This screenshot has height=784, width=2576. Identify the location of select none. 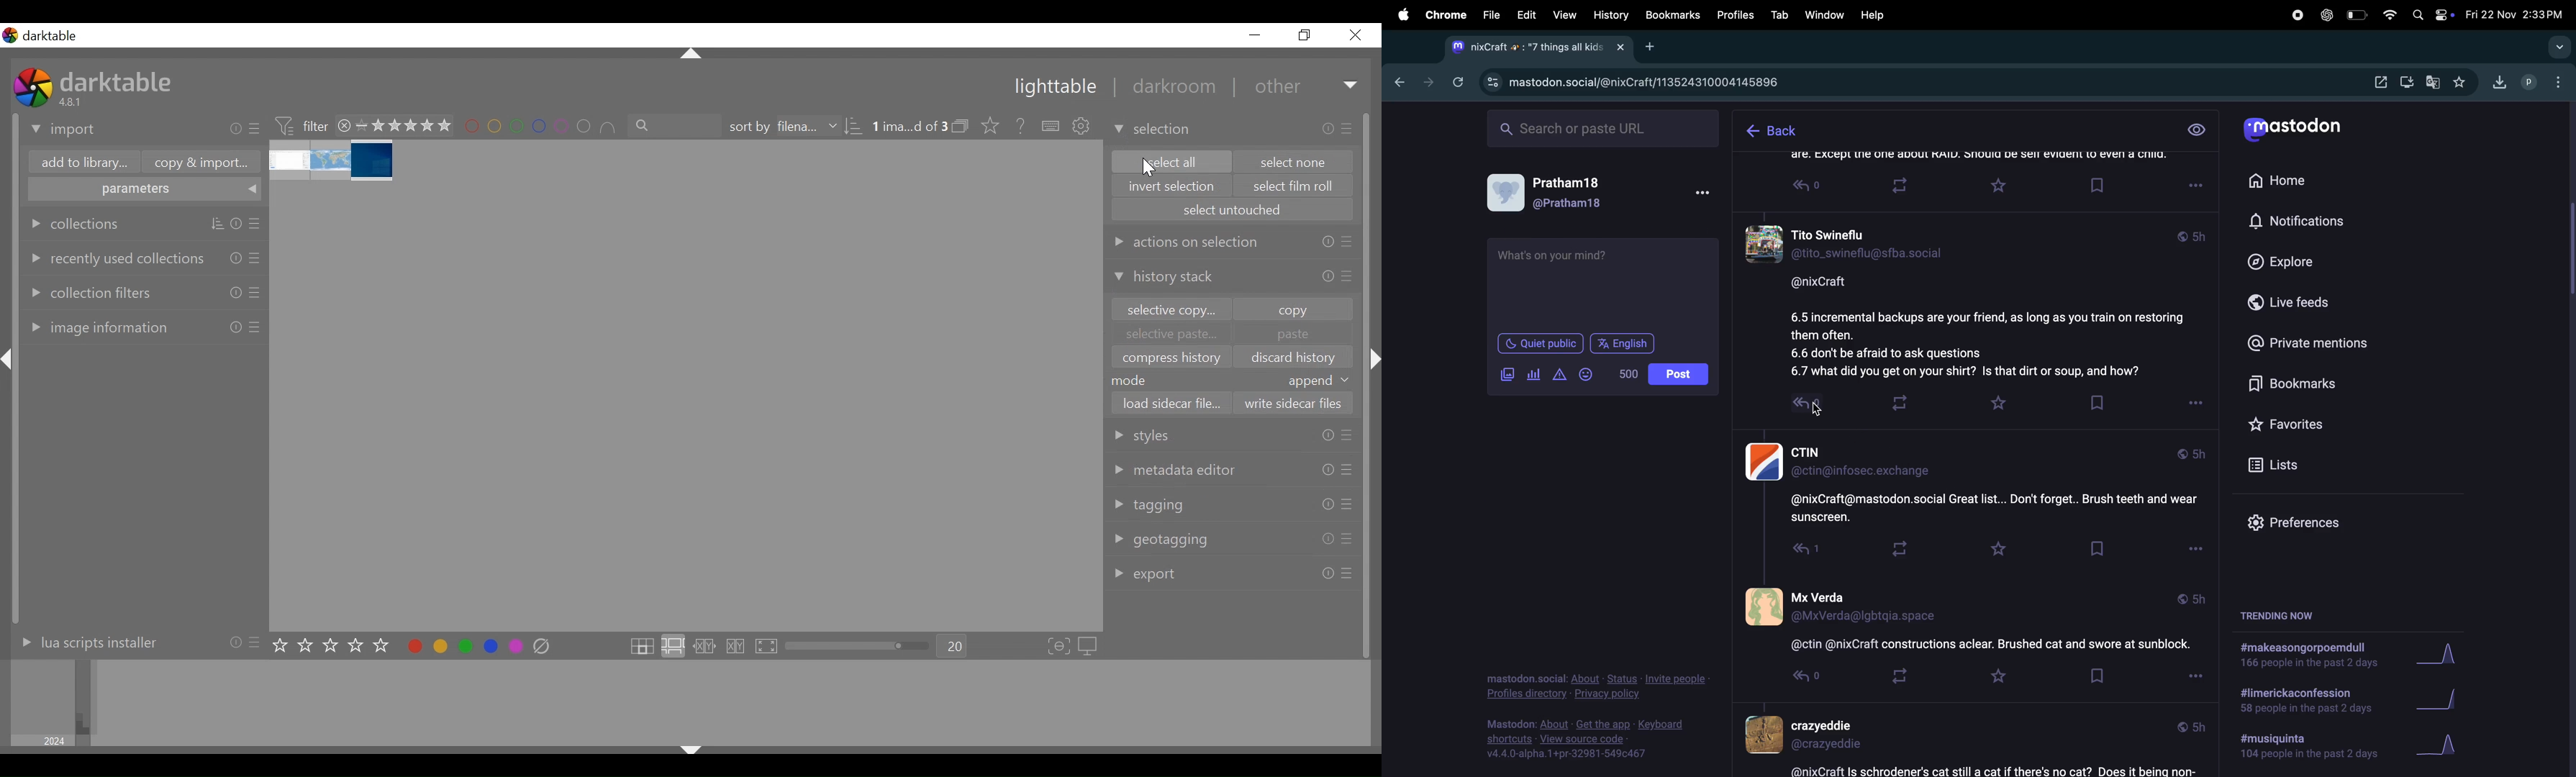
(1294, 162).